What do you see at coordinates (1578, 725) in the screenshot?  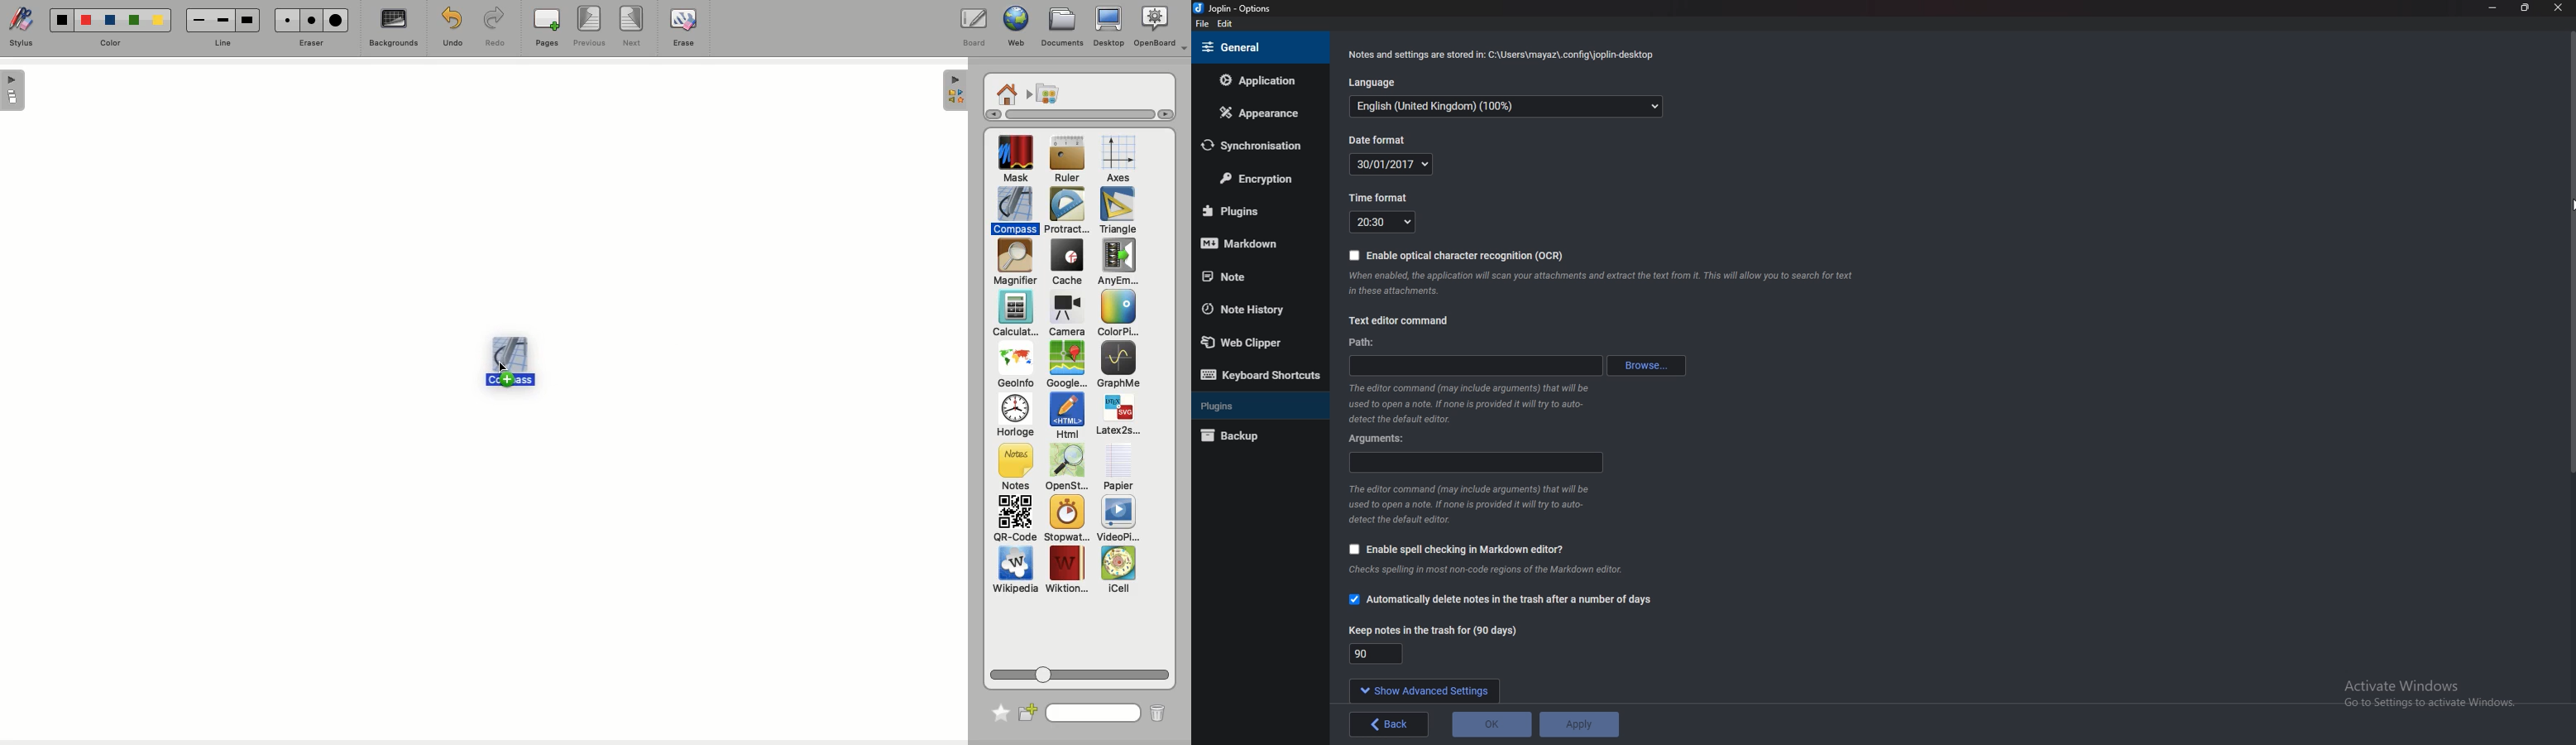 I see `Apply` at bounding box center [1578, 725].